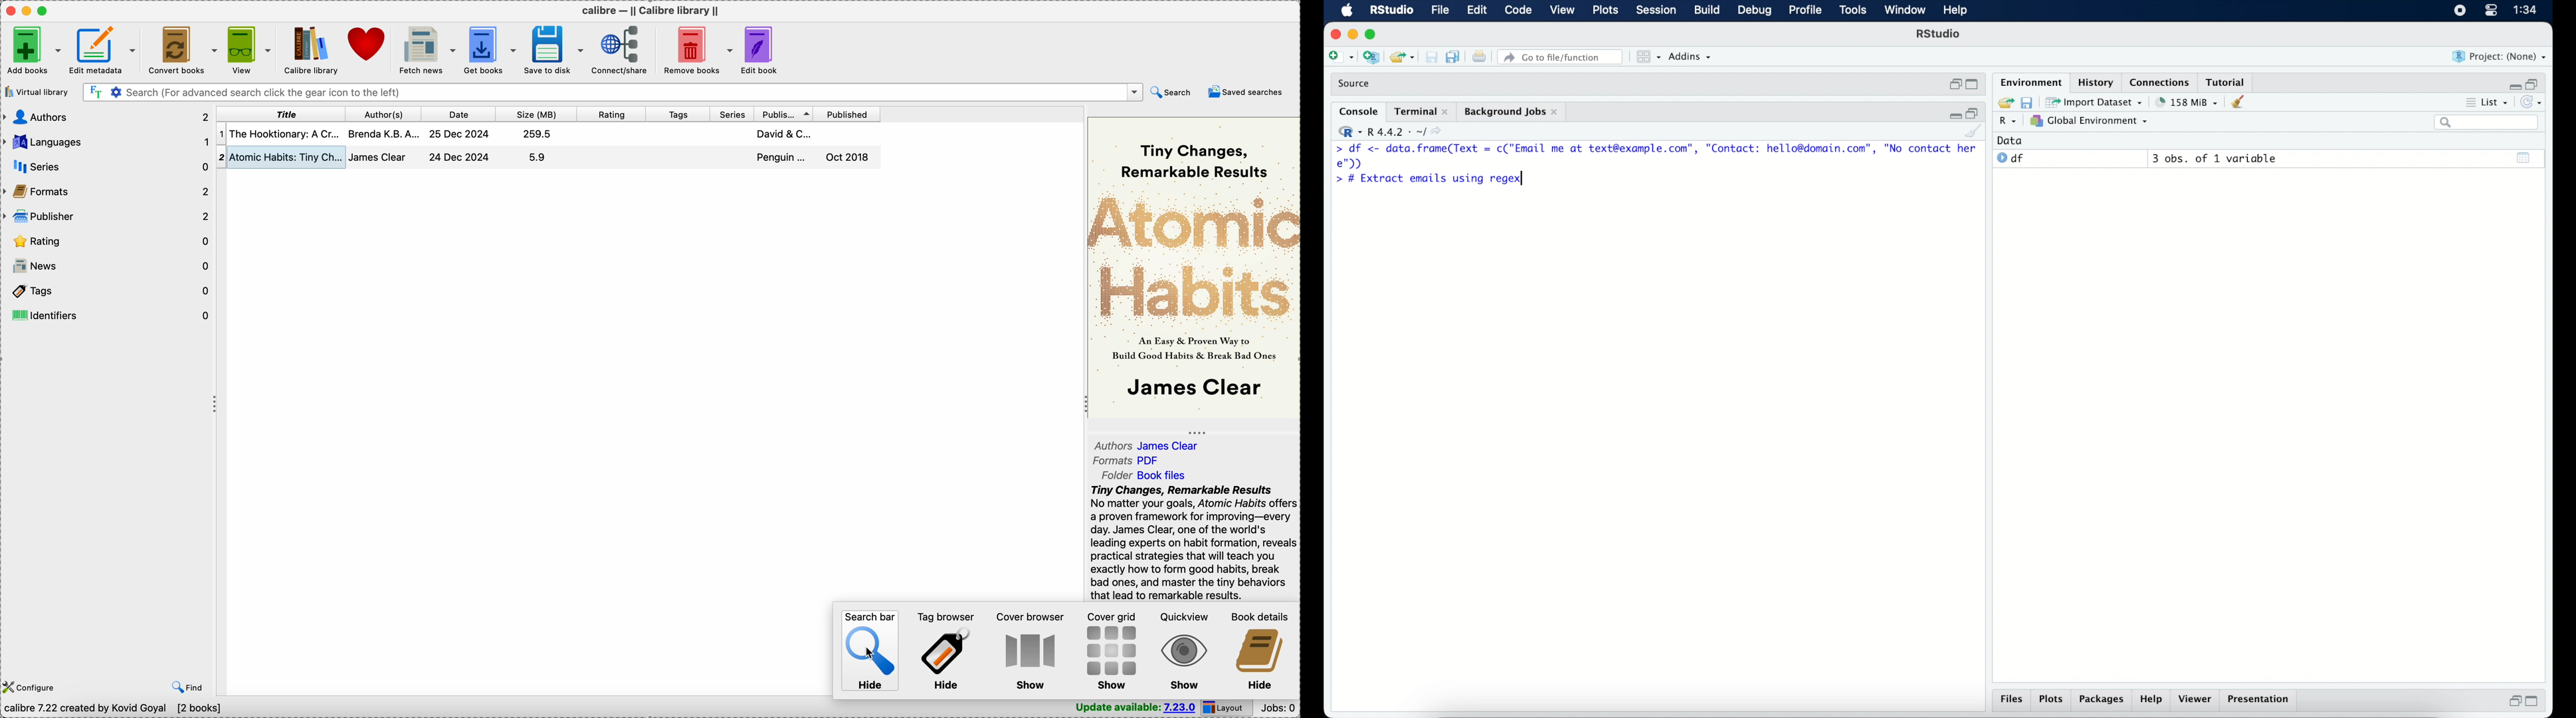 Image resolution: width=2576 pixels, height=728 pixels. What do you see at coordinates (1371, 57) in the screenshot?
I see `create new project` at bounding box center [1371, 57].